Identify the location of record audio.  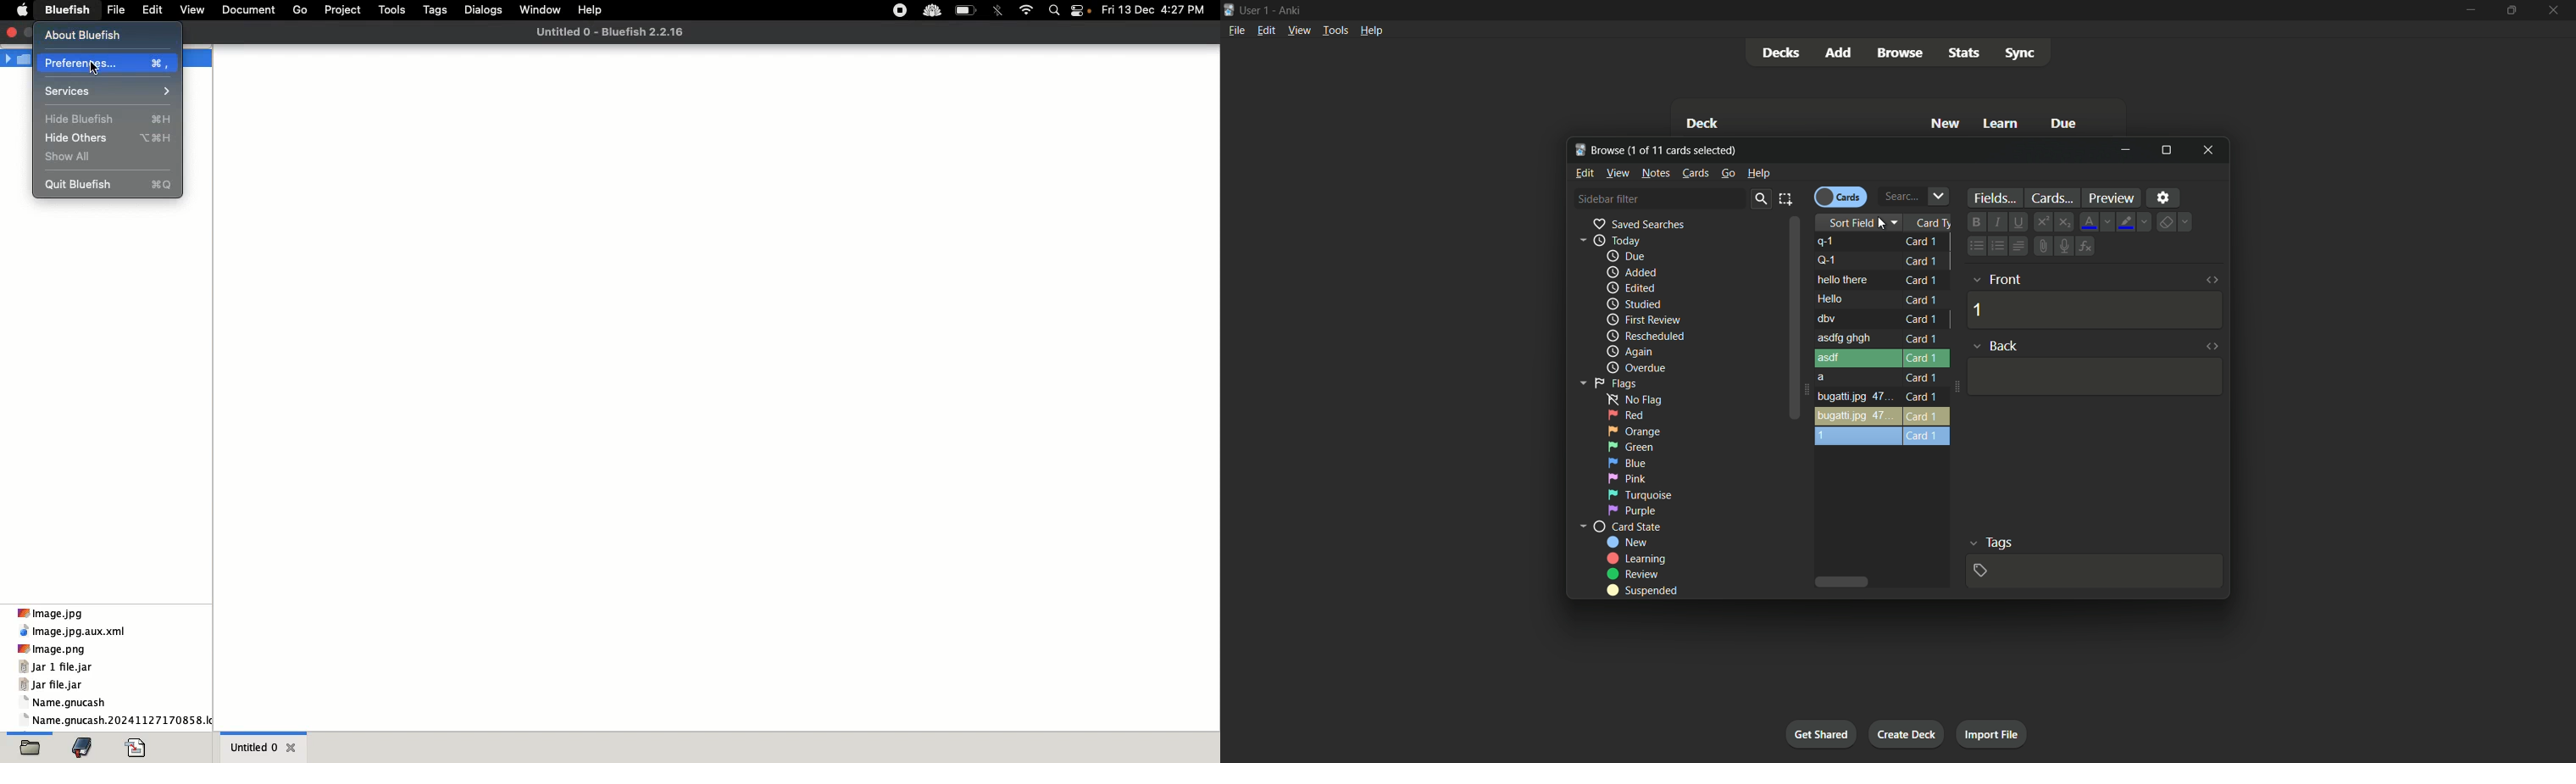
(2065, 247).